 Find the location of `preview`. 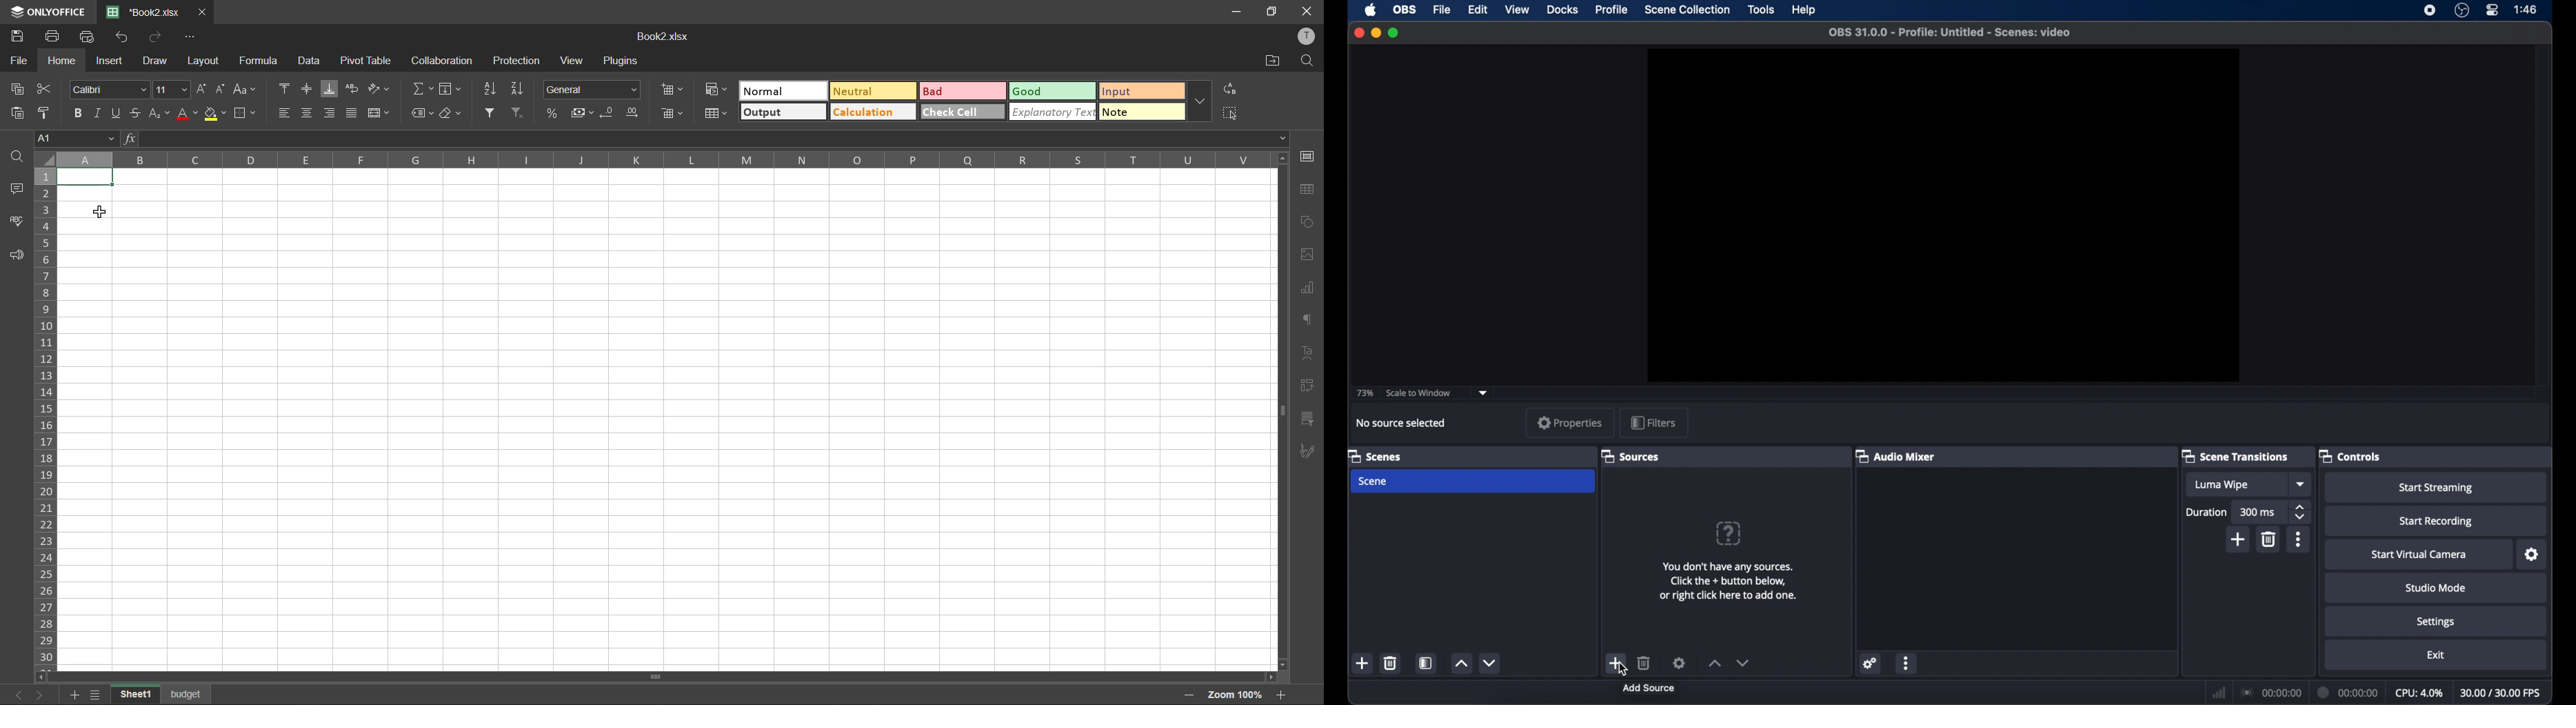

preview is located at coordinates (1946, 215).